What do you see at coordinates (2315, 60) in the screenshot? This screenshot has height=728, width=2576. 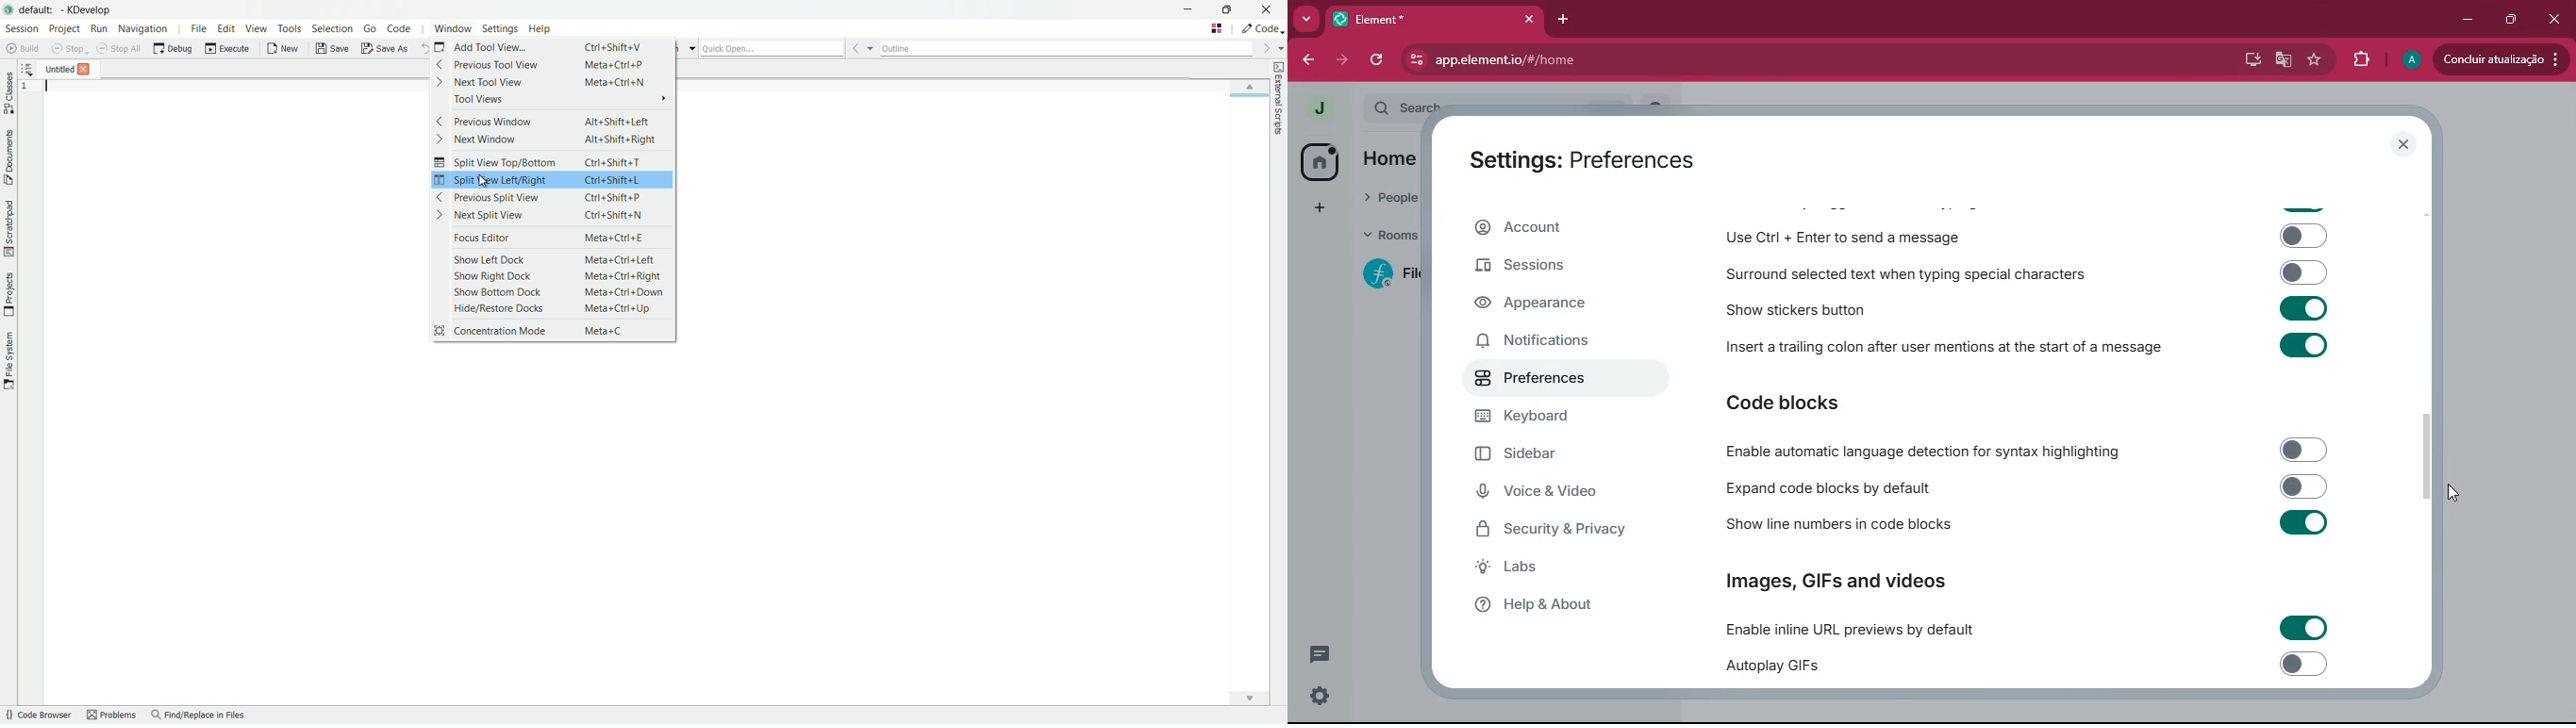 I see `favourite` at bounding box center [2315, 60].